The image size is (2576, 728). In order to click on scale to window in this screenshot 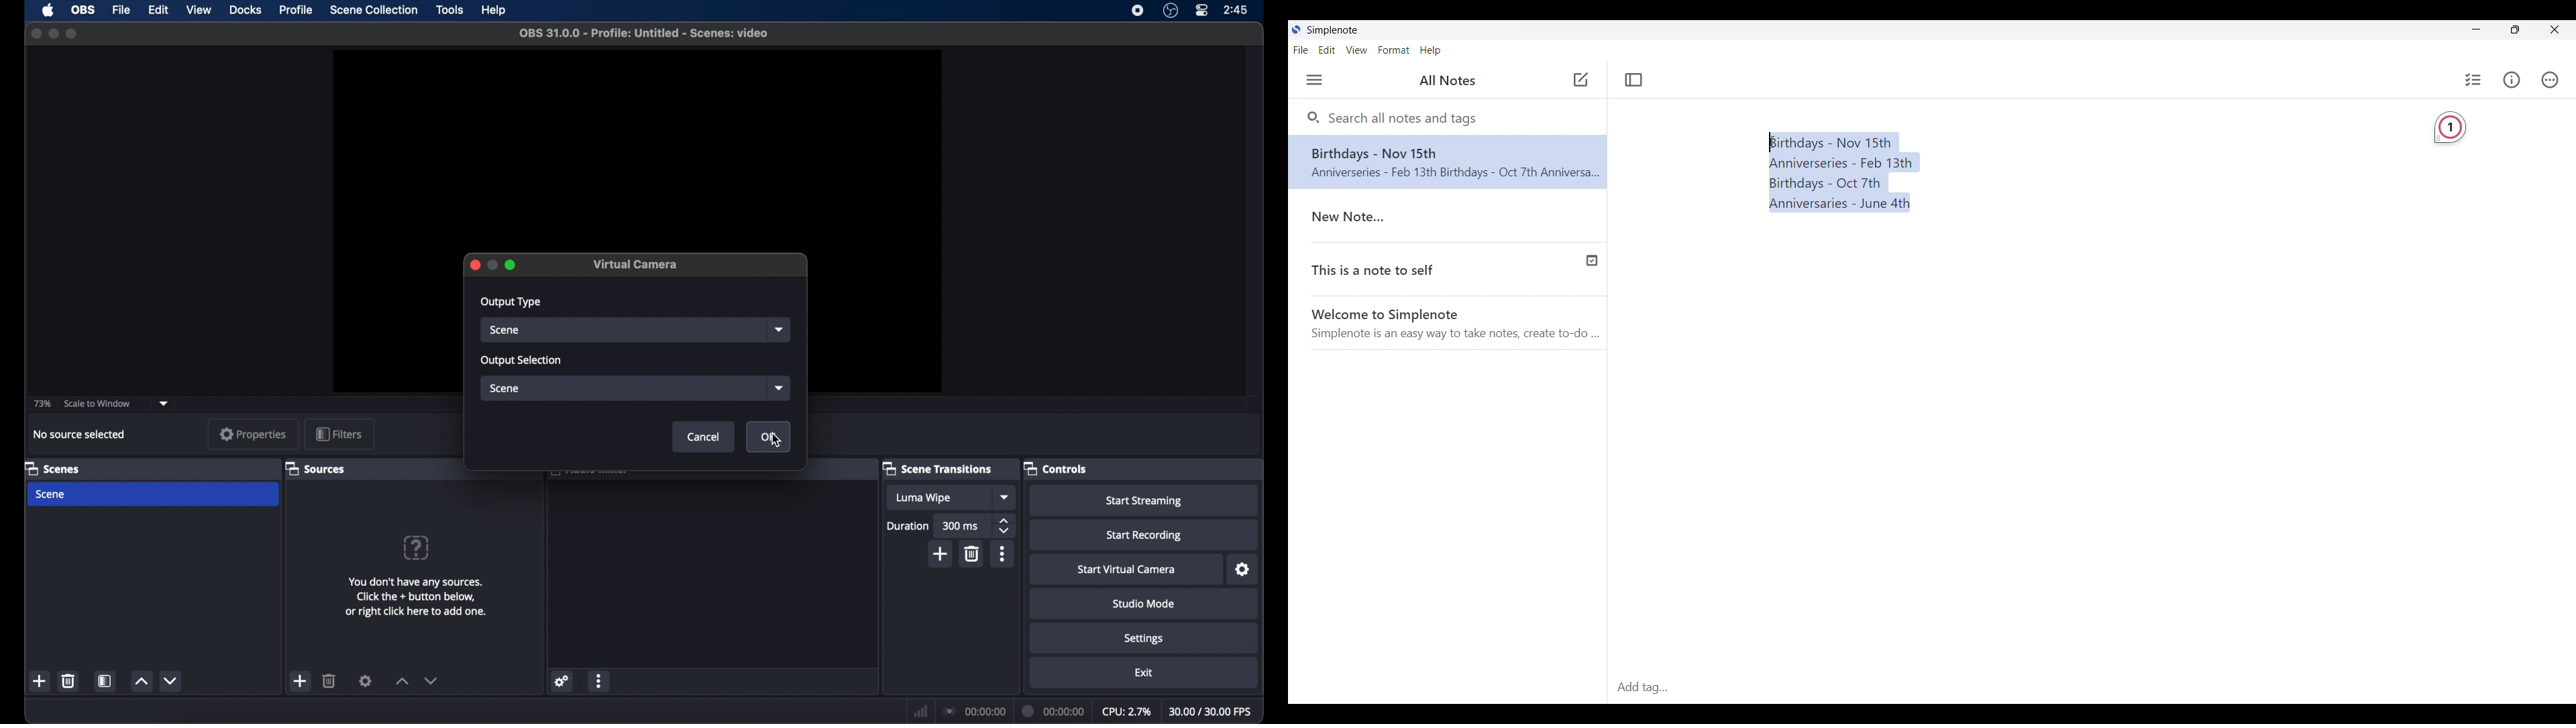, I will do `click(97, 403)`.